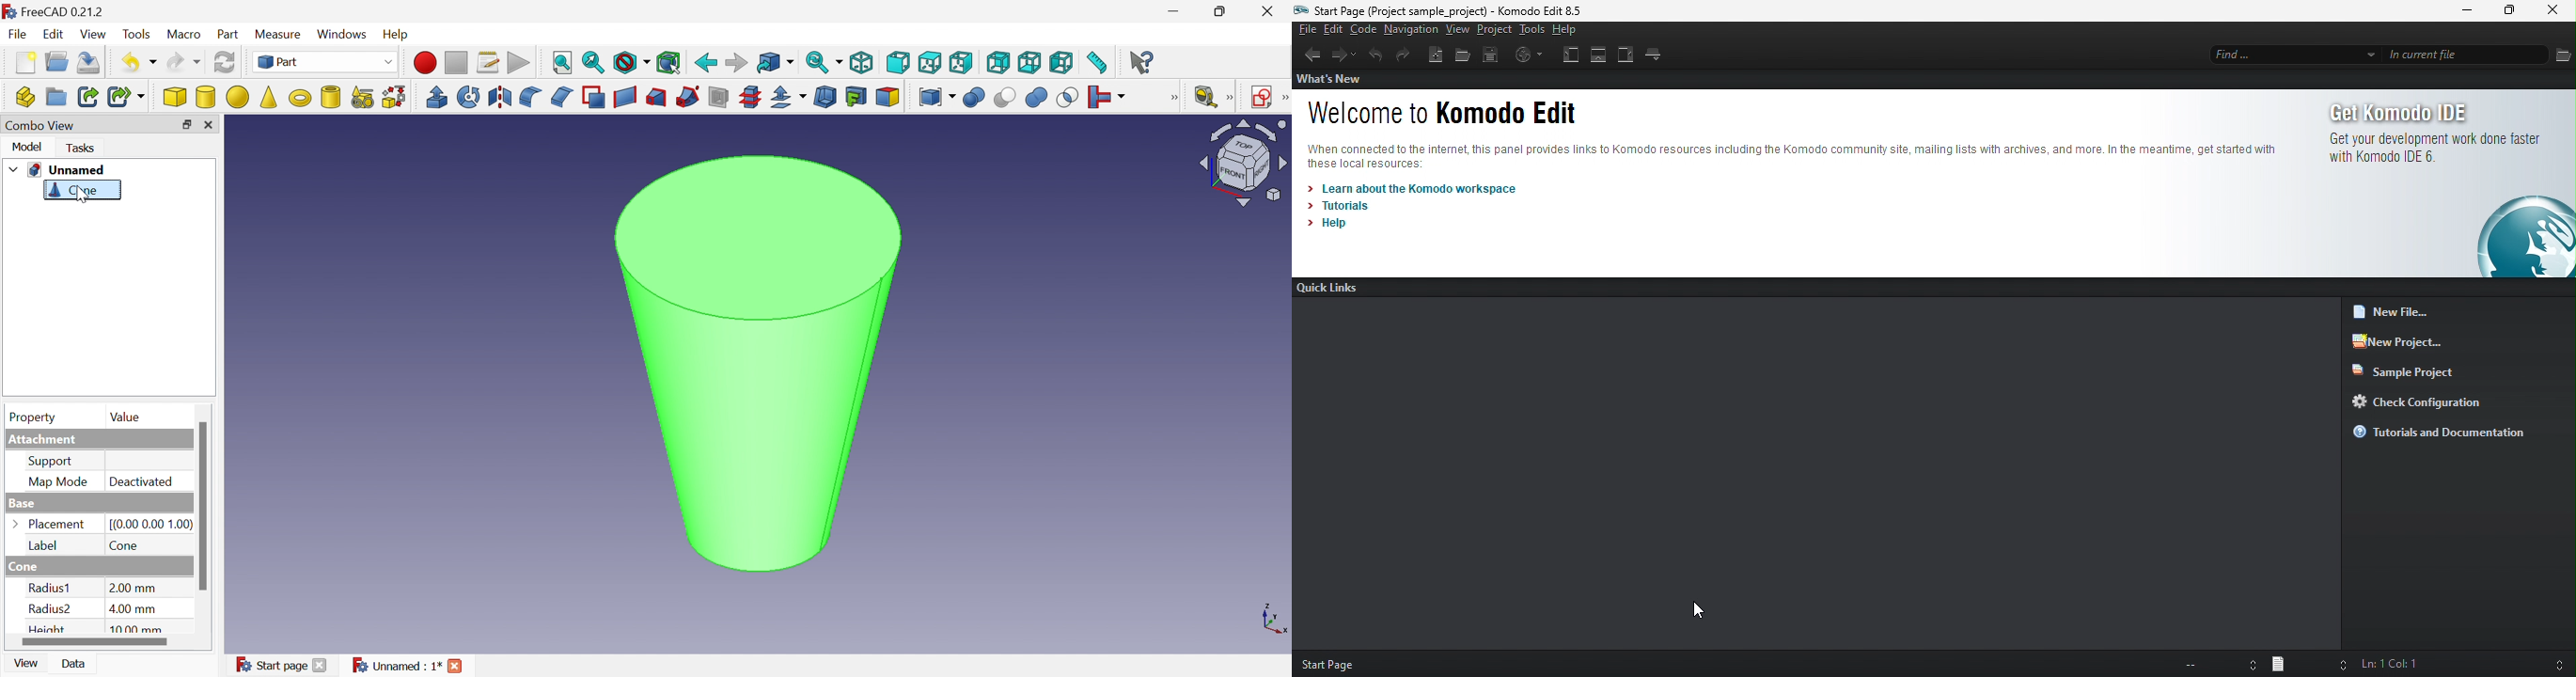  What do you see at coordinates (76, 665) in the screenshot?
I see `Data` at bounding box center [76, 665].